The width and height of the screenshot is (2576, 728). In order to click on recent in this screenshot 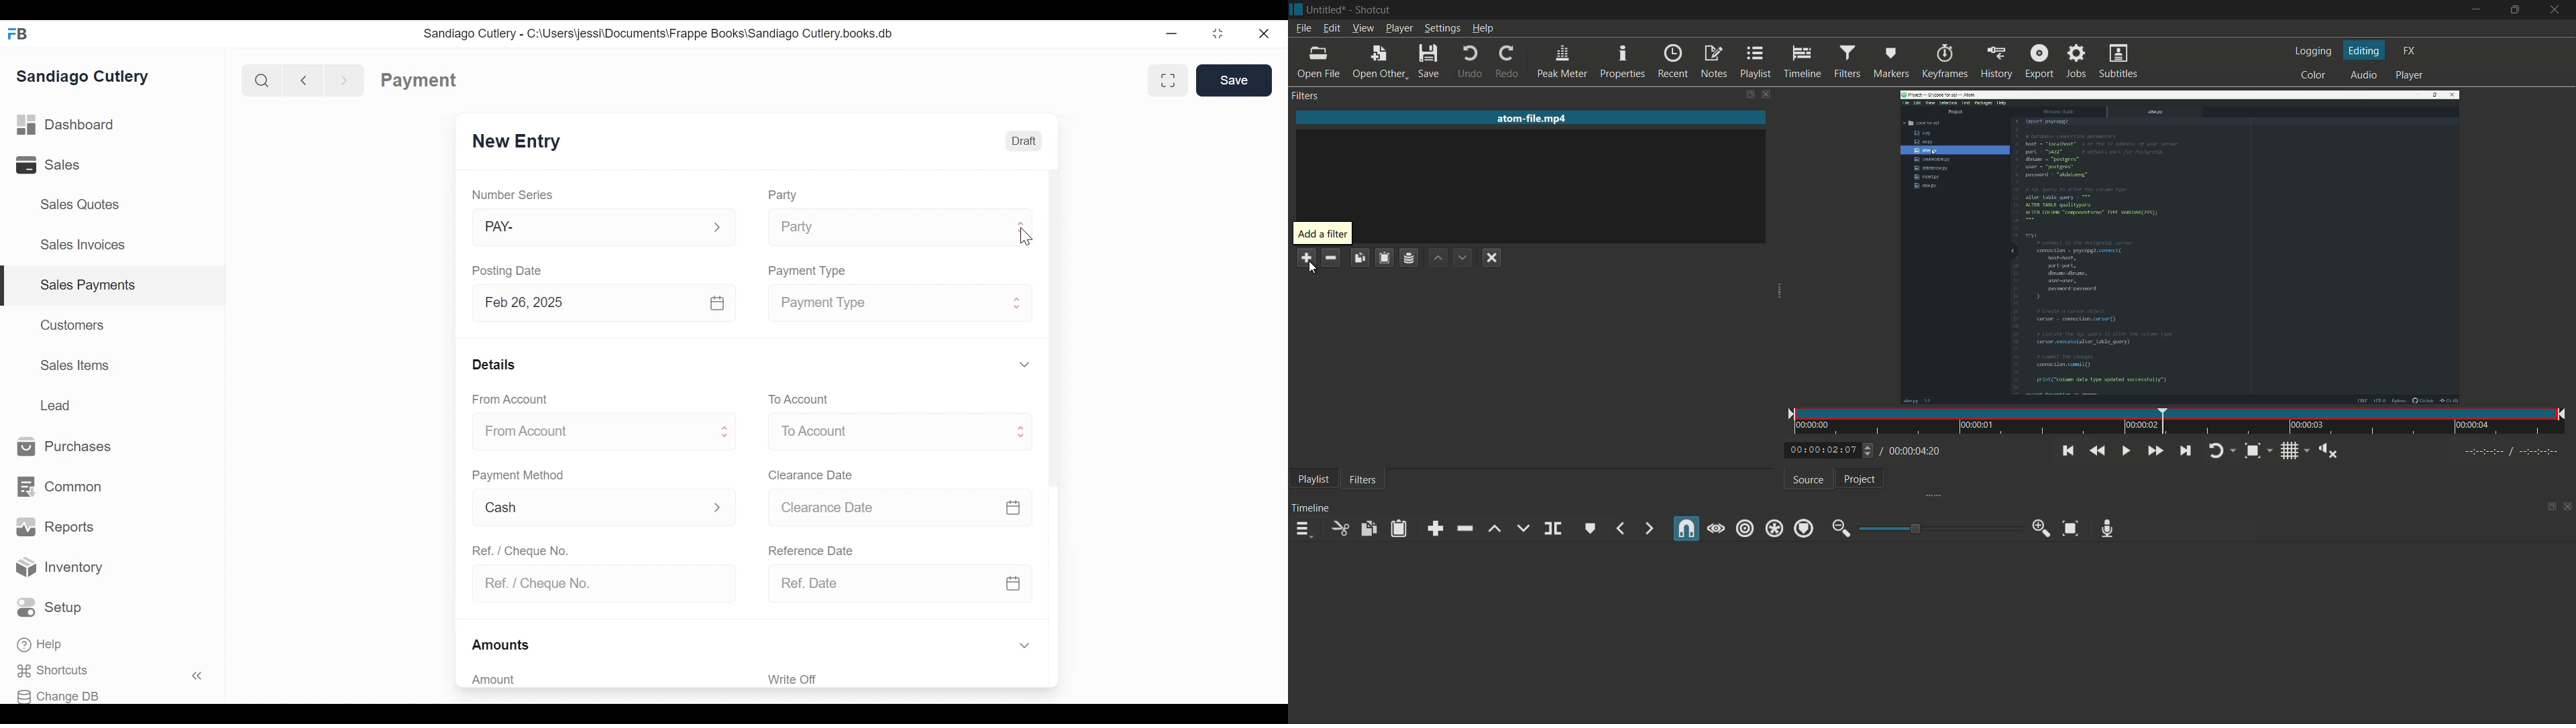, I will do `click(1671, 62)`.